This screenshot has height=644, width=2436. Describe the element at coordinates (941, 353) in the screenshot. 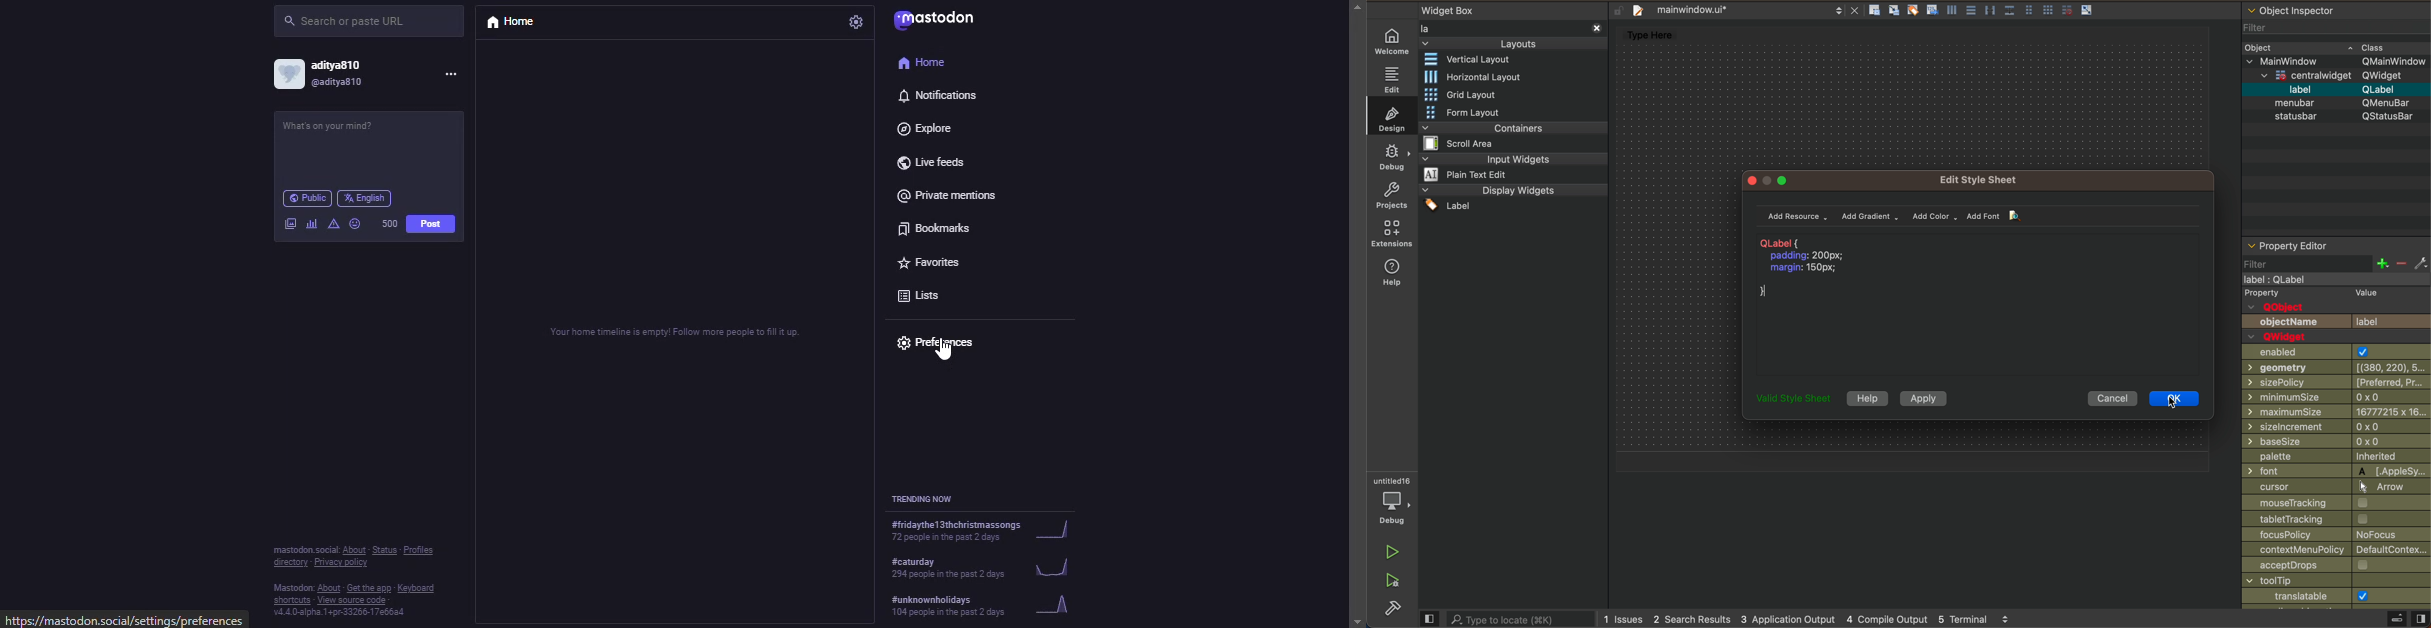

I see `cursor` at that location.